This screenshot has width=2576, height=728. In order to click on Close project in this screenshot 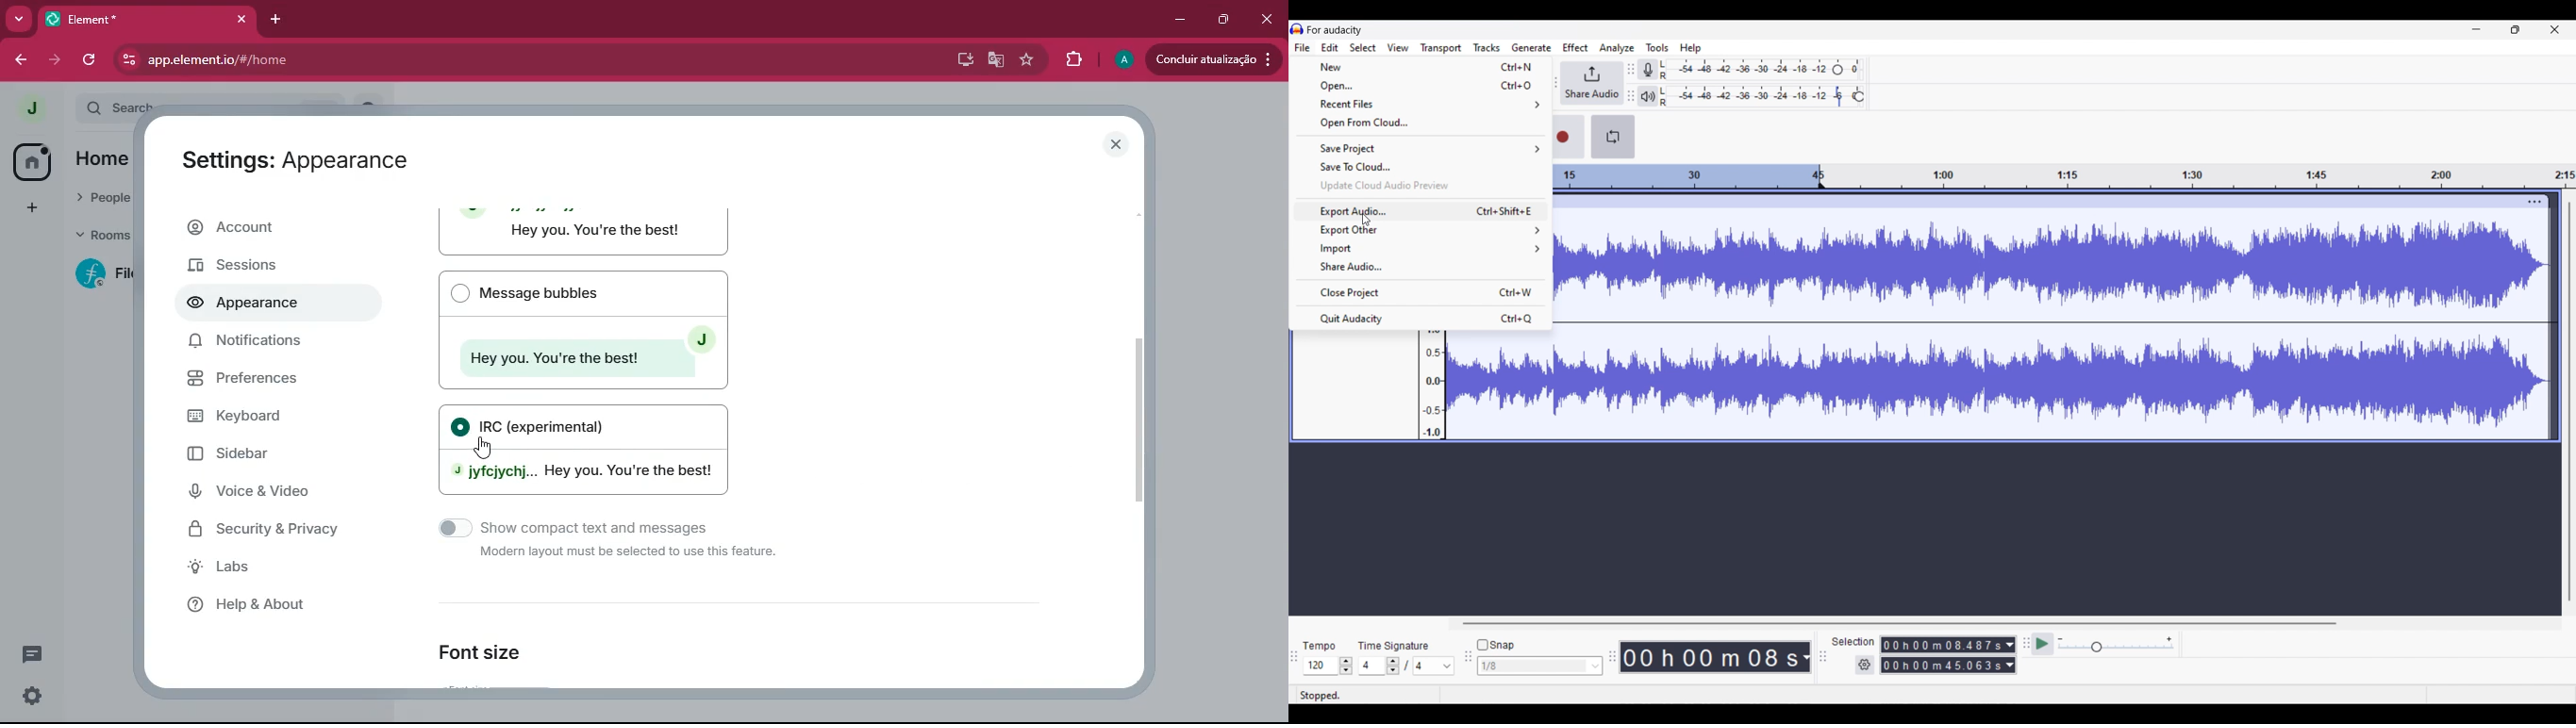, I will do `click(1421, 292)`.